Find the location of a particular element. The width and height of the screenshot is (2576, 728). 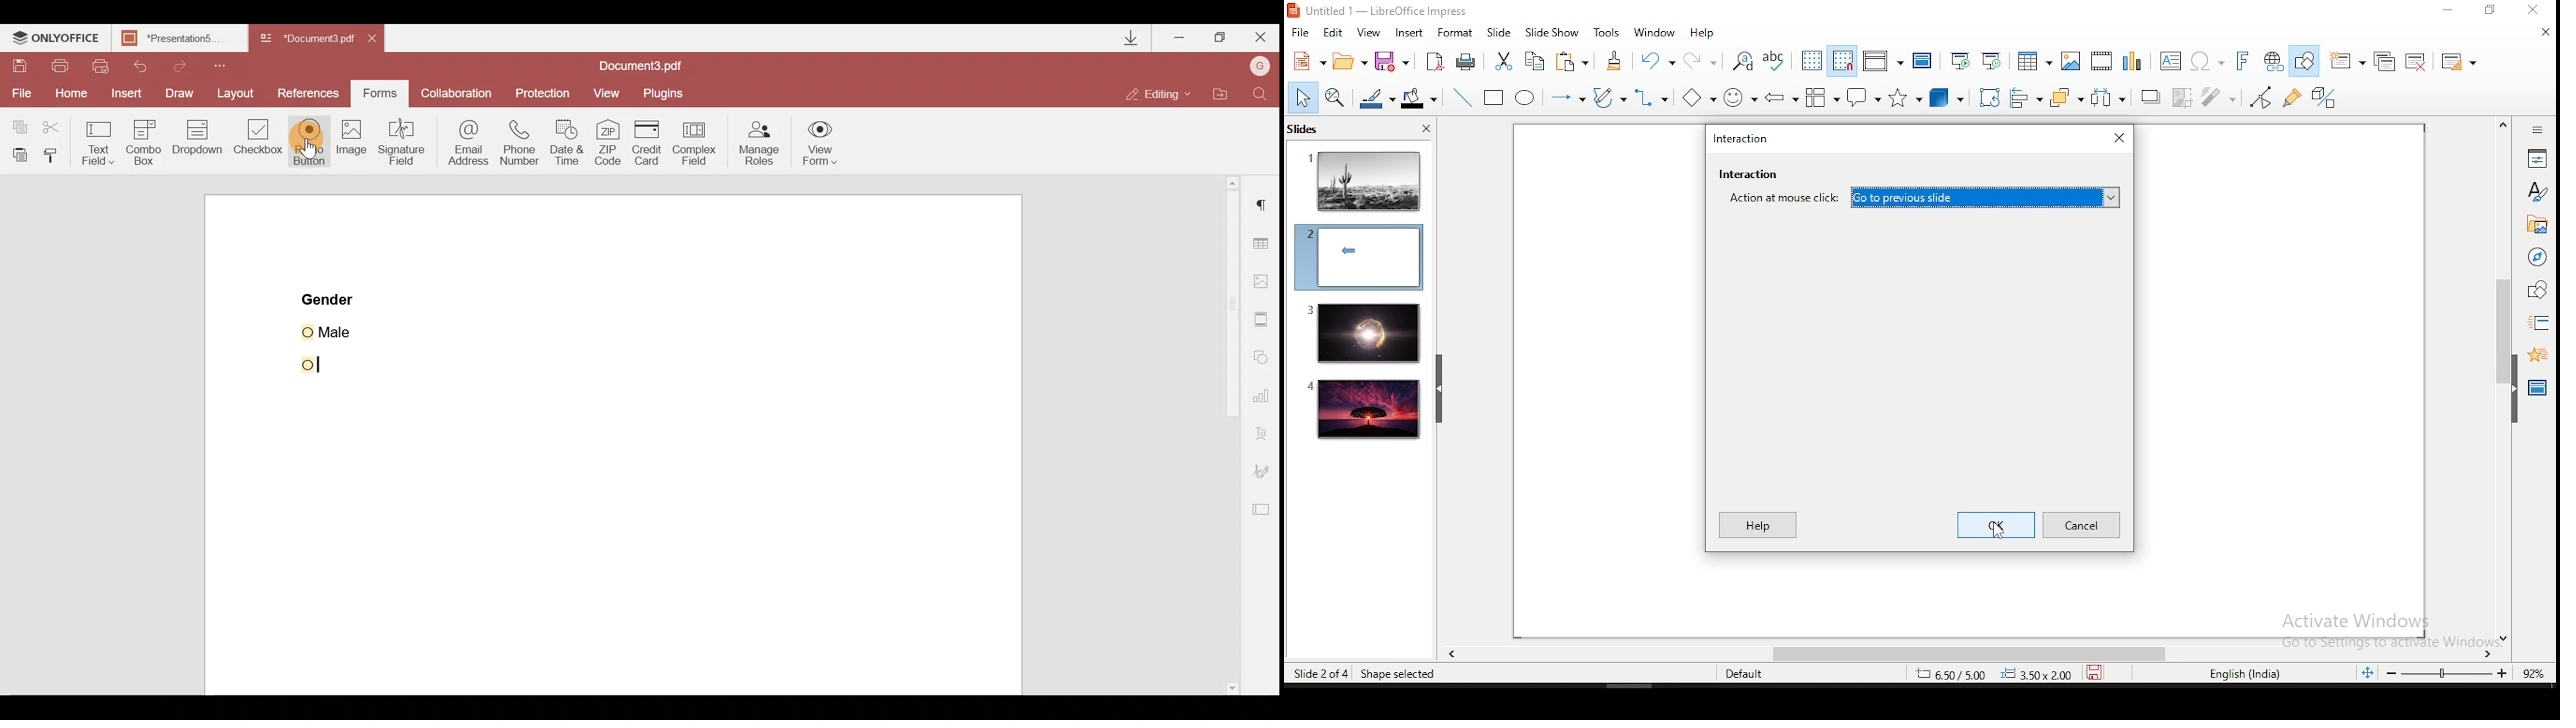

help is located at coordinates (1757, 526).